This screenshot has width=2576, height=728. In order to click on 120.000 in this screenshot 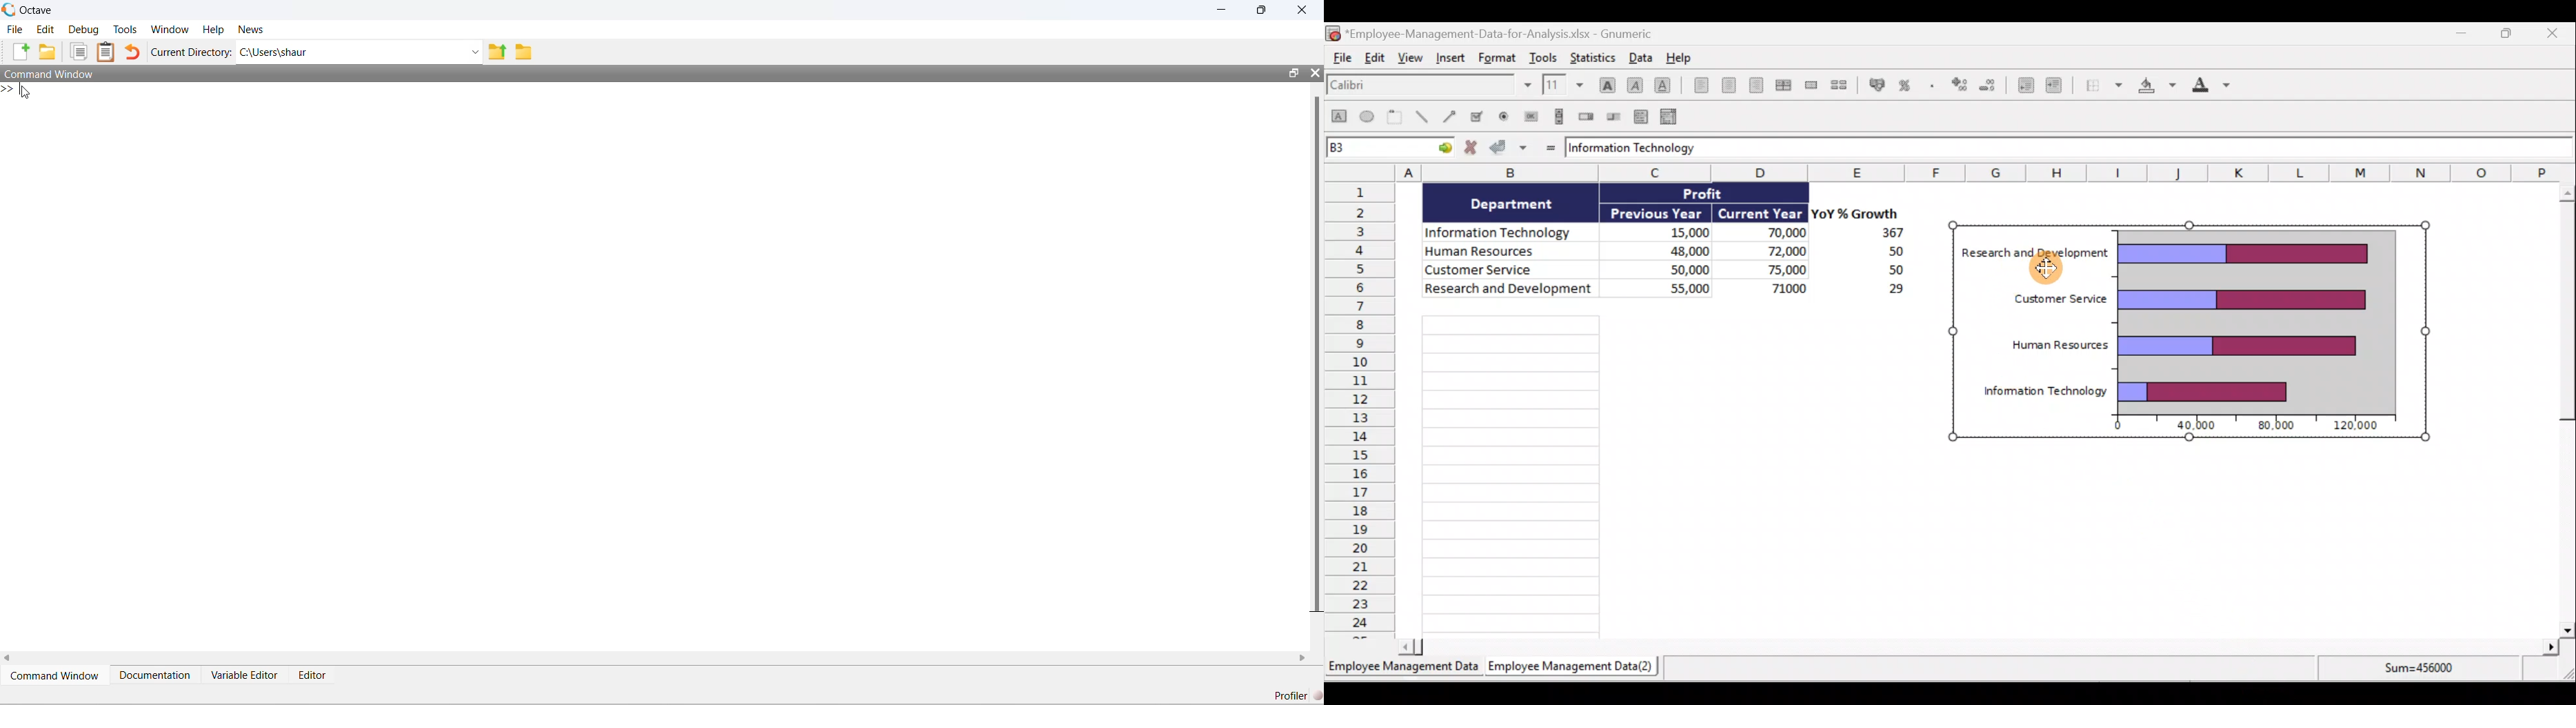, I will do `click(2359, 426)`.